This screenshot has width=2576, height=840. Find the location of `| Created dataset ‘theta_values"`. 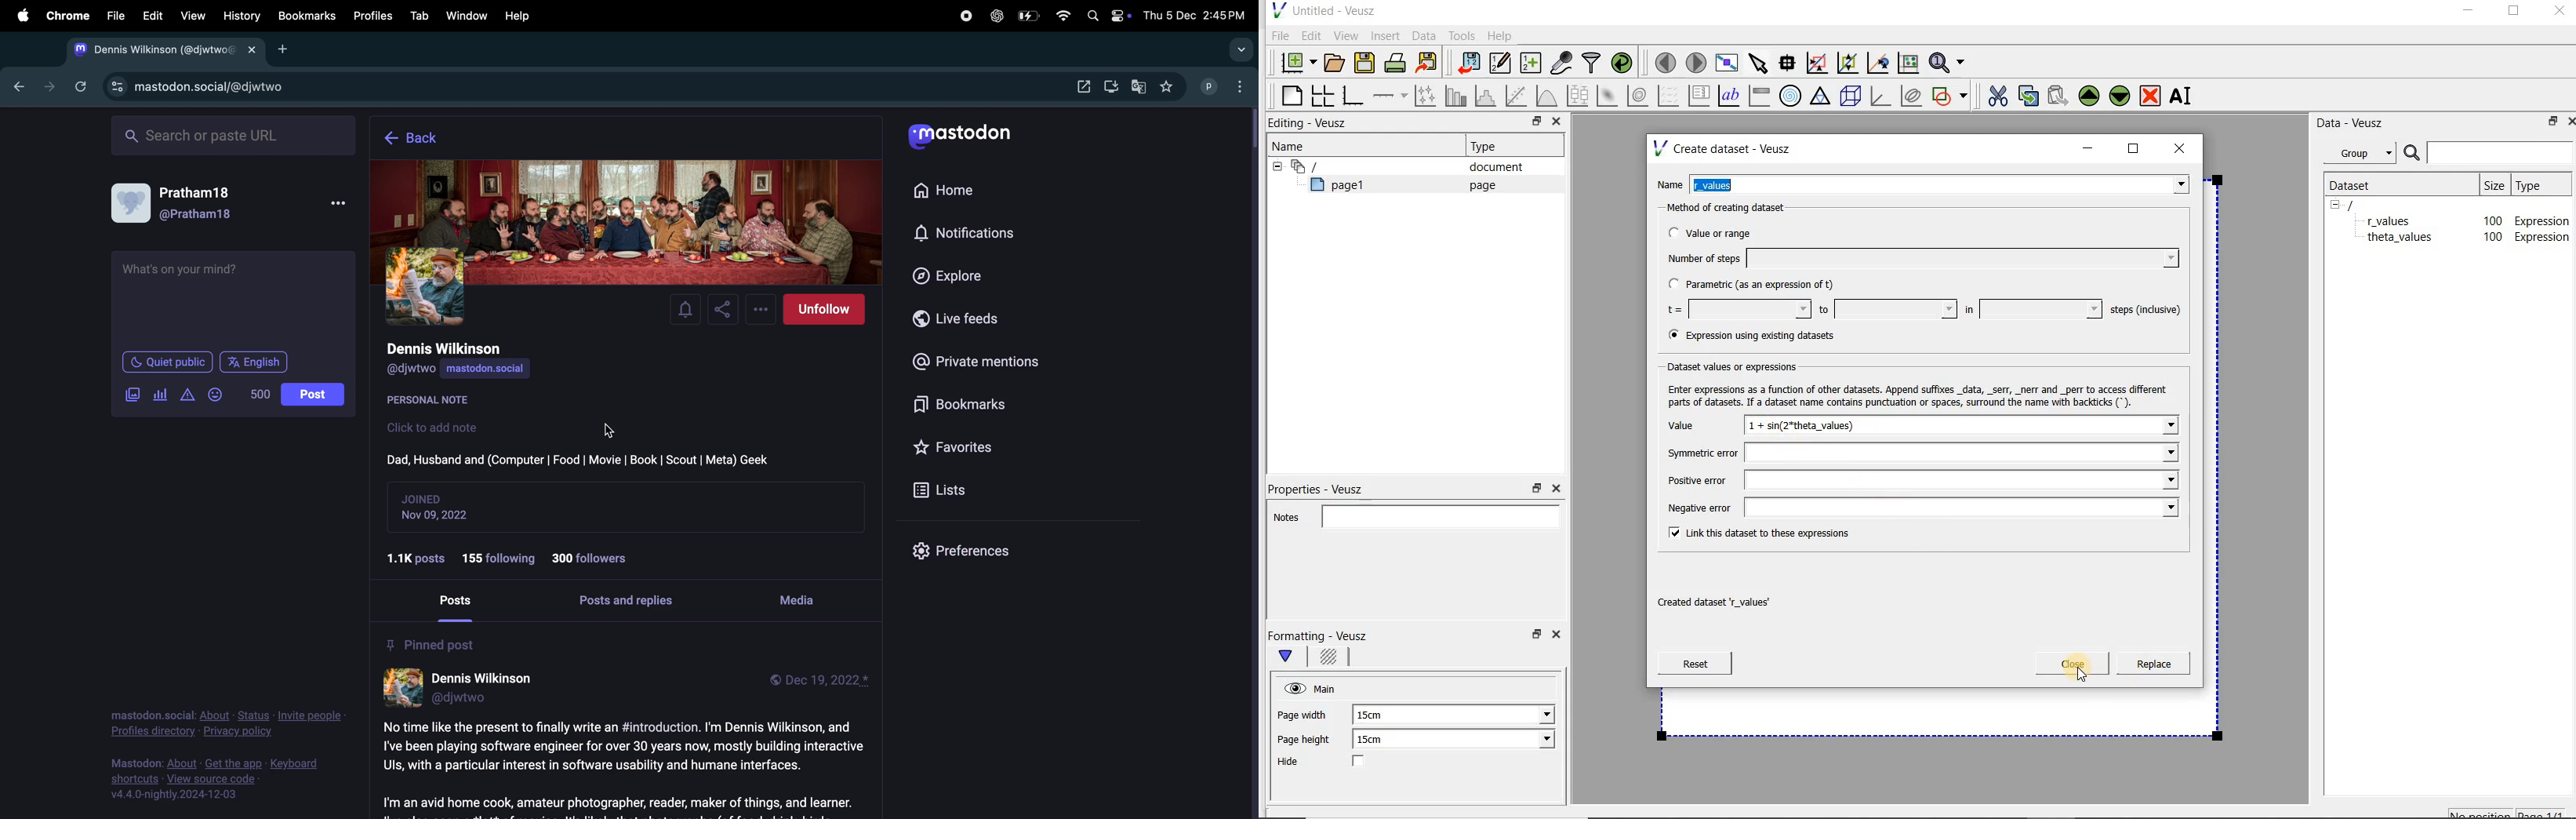

| Created dataset ‘theta_values" is located at coordinates (1740, 597).